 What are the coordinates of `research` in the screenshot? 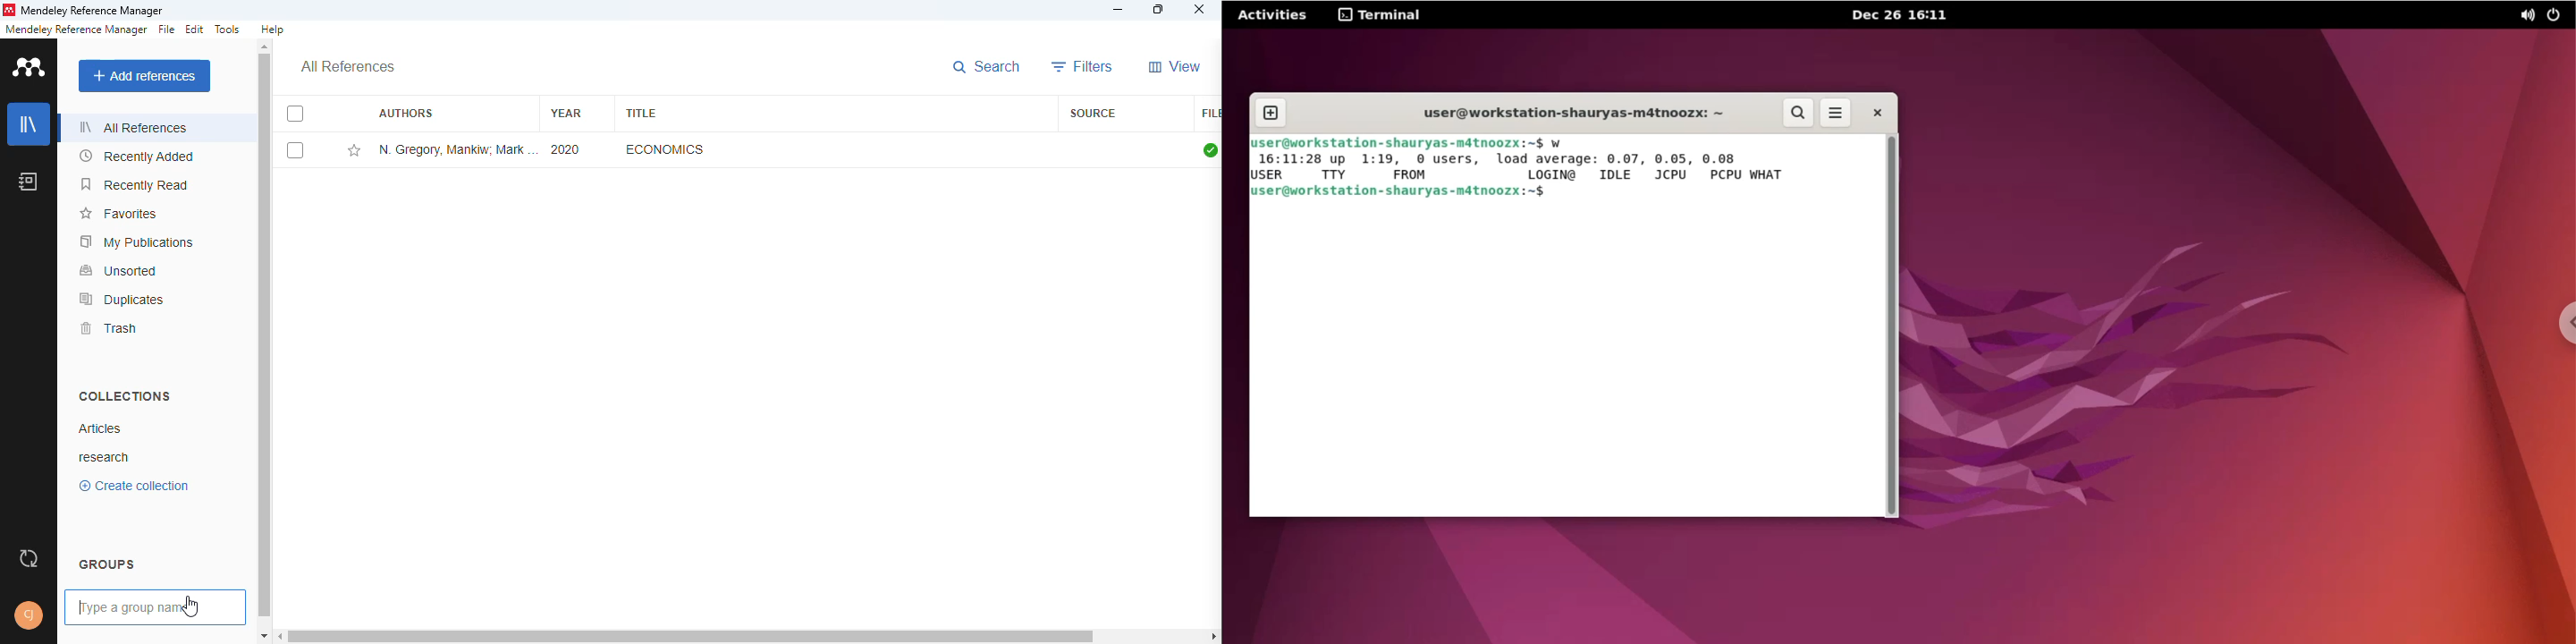 It's located at (104, 457).